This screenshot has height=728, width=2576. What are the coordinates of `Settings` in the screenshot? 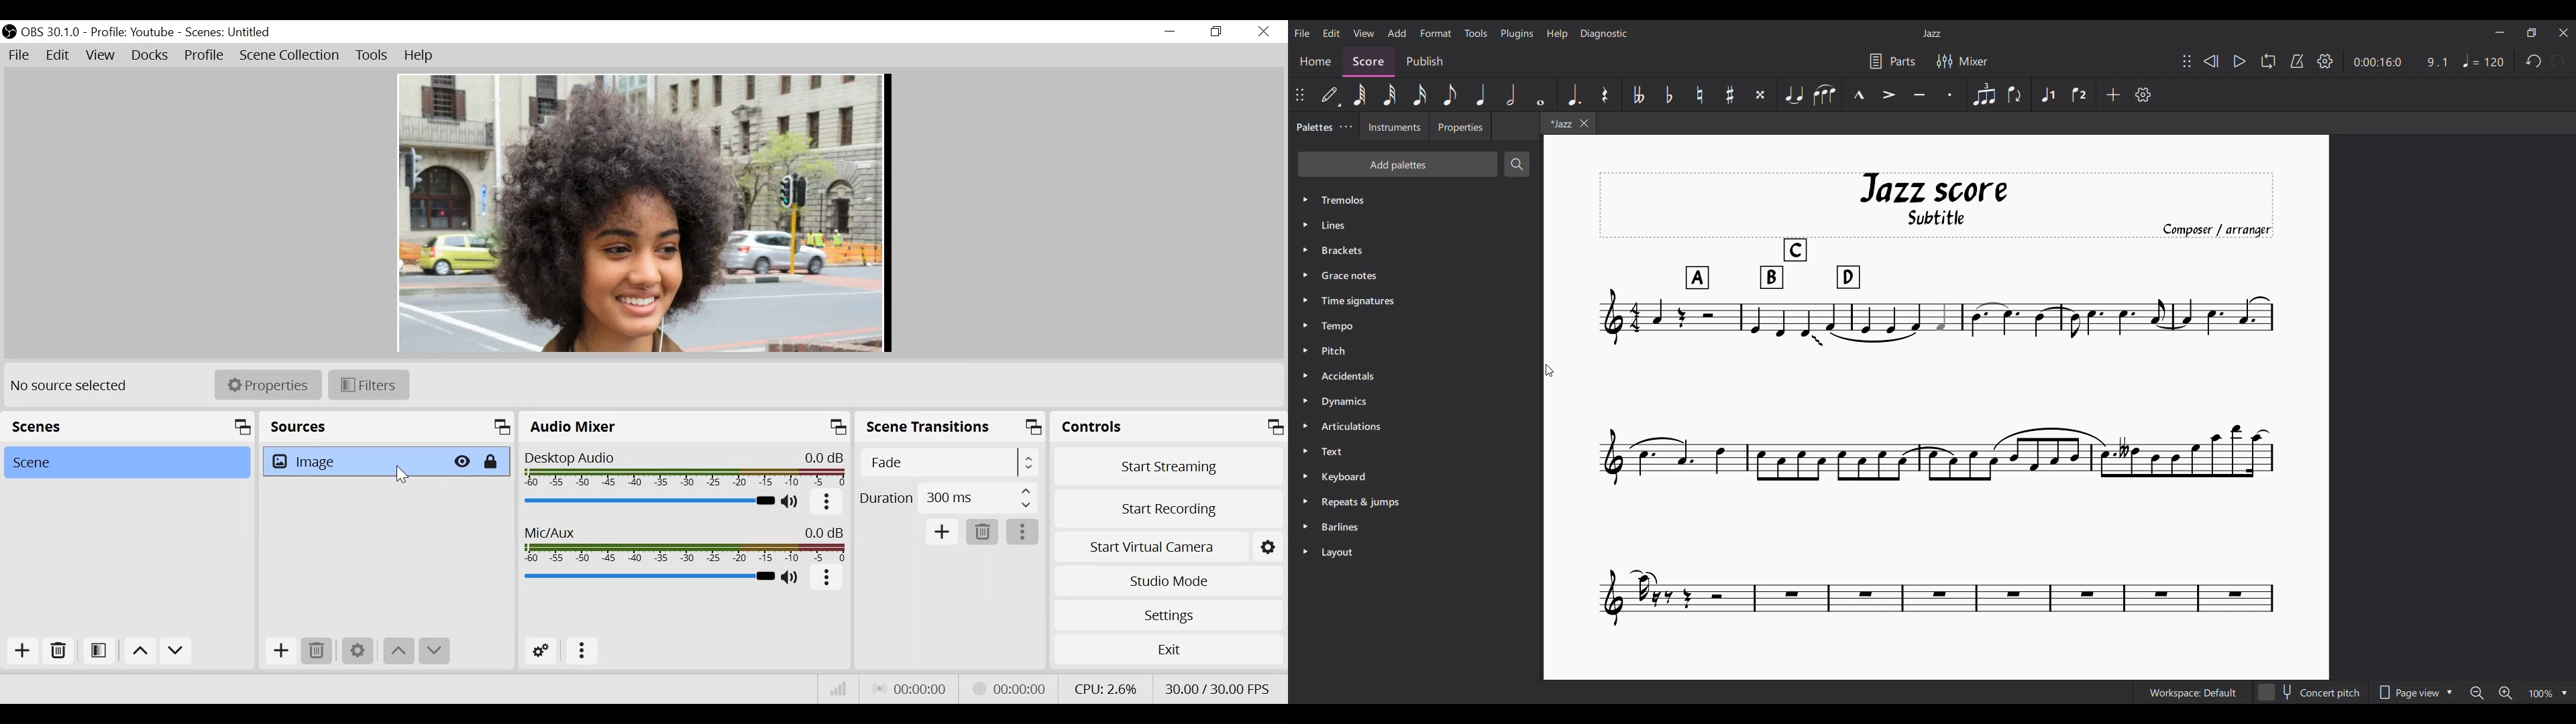 It's located at (1169, 613).